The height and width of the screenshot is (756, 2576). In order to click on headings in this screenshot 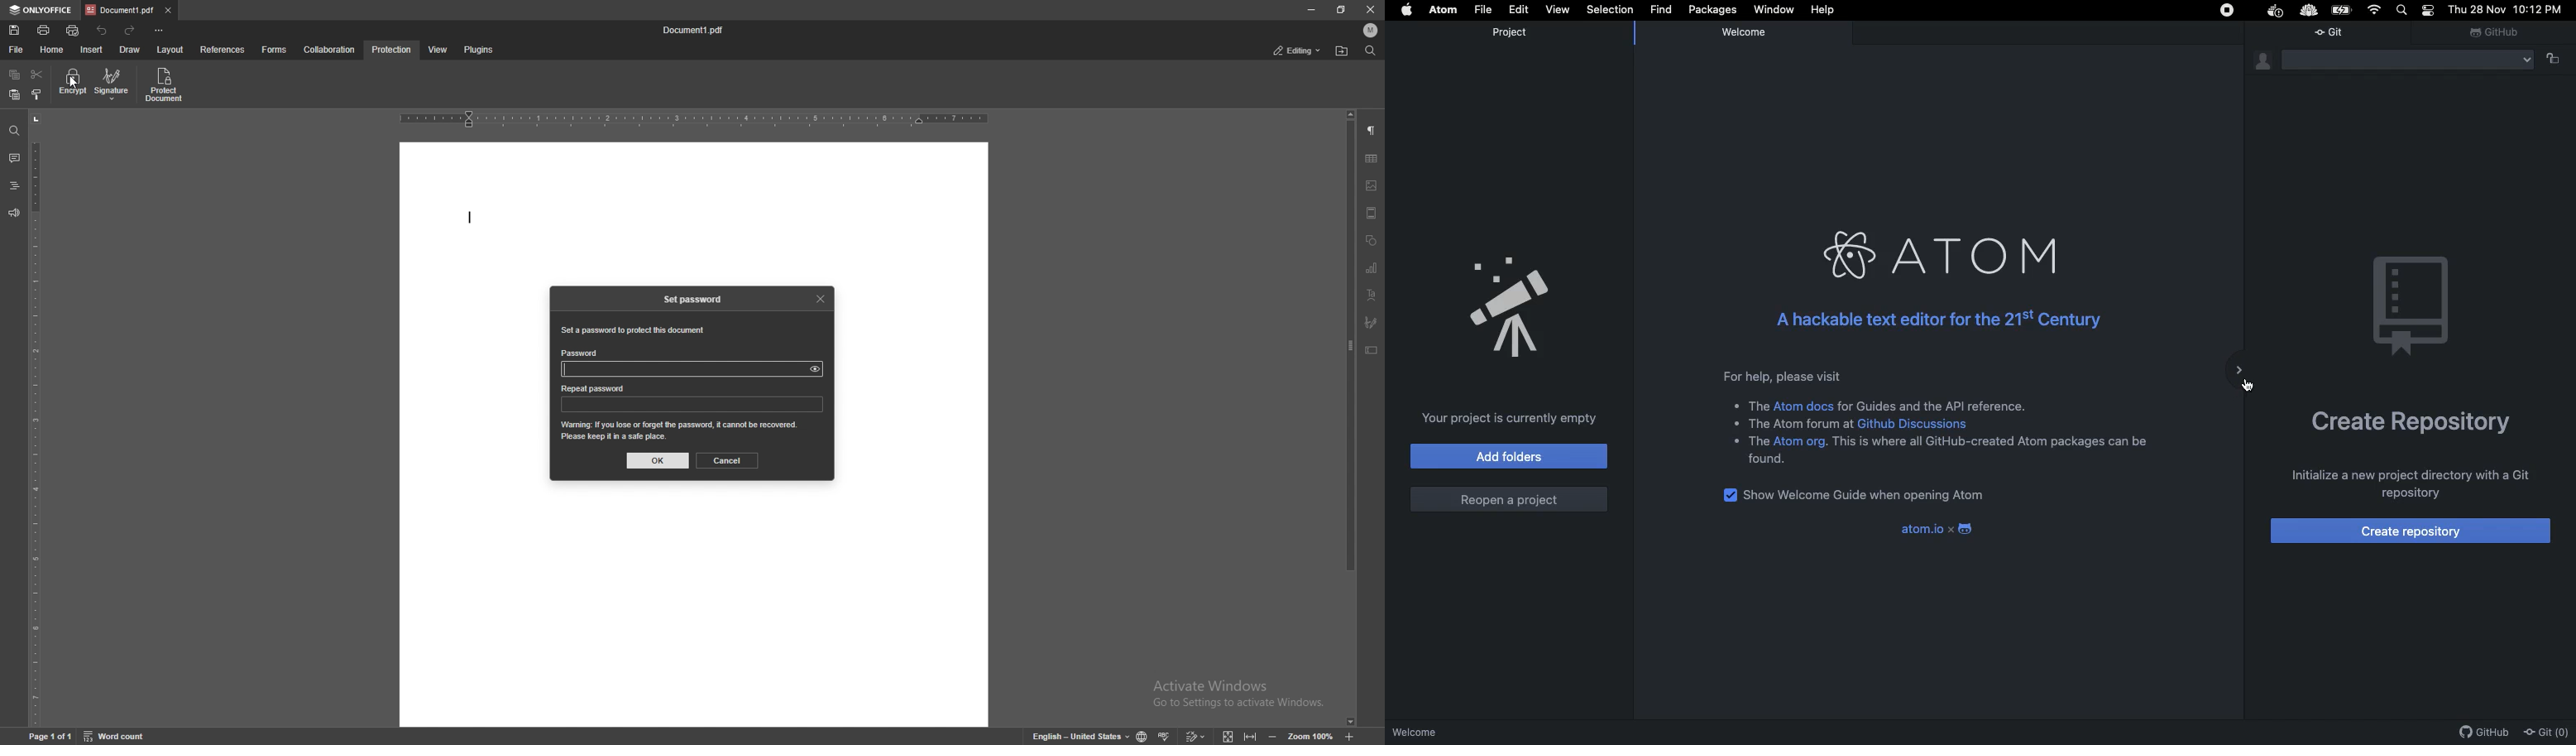, I will do `click(13, 186)`.